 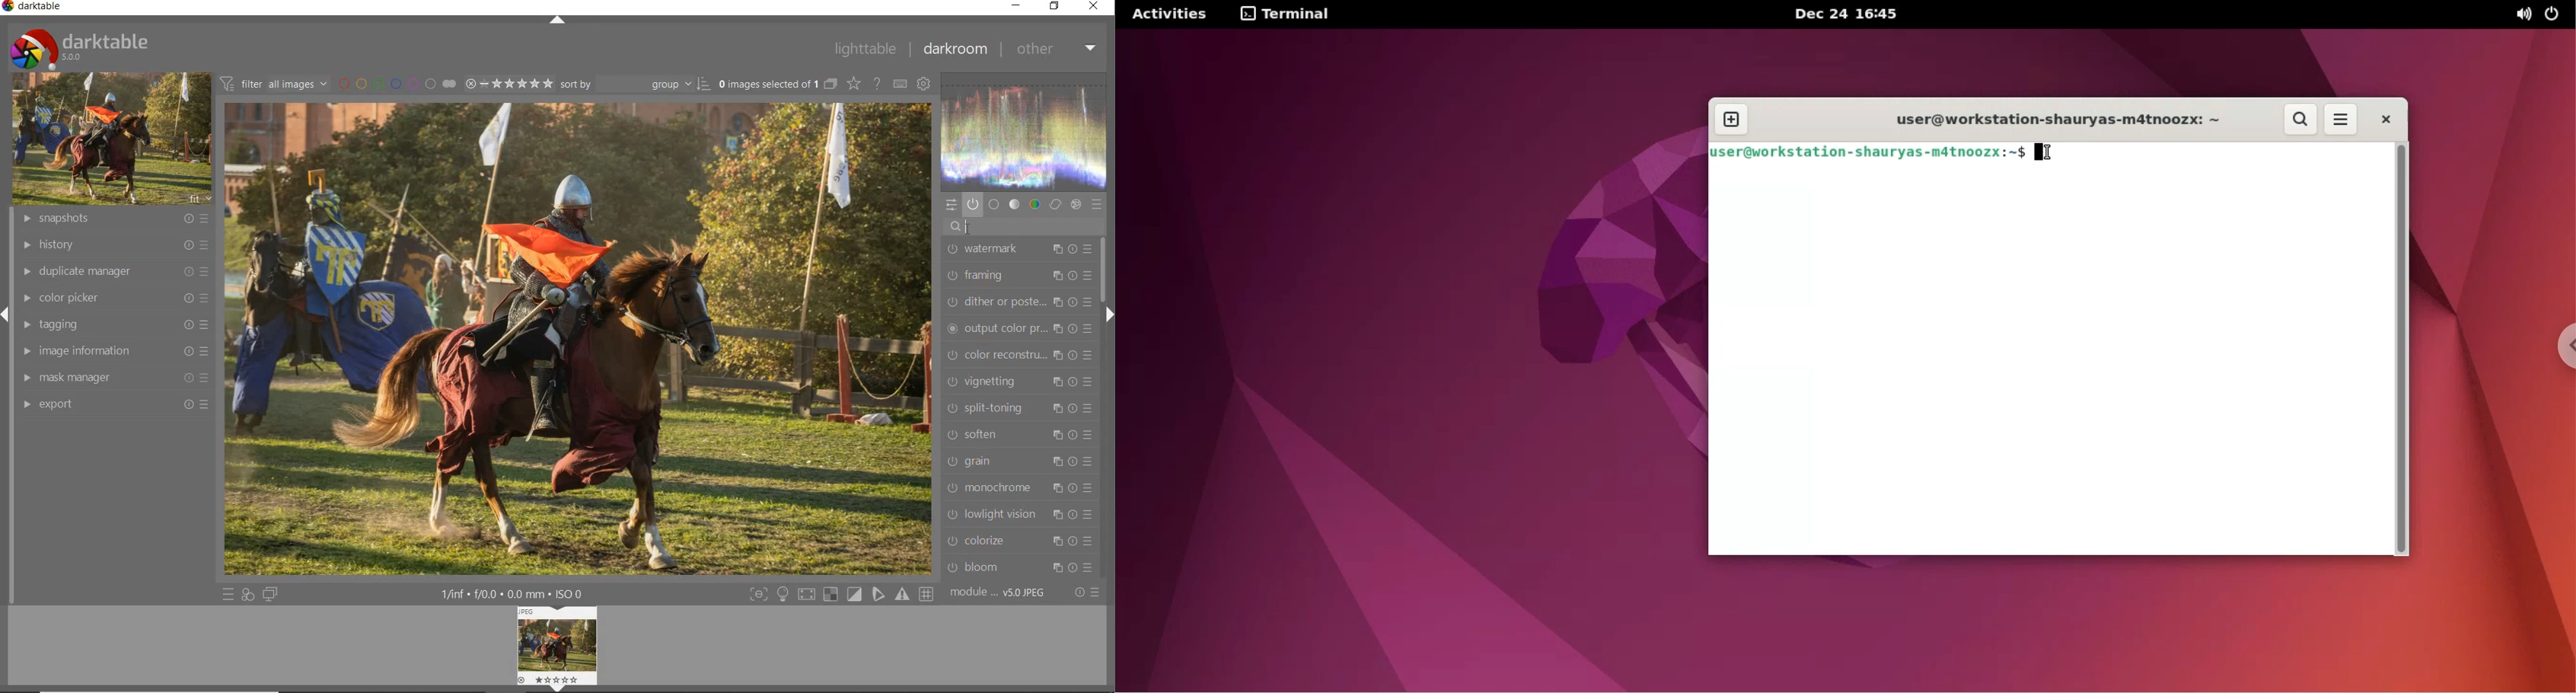 What do you see at coordinates (519, 593) in the screenshot?
I see `display information` at bounding box center [519, 593].